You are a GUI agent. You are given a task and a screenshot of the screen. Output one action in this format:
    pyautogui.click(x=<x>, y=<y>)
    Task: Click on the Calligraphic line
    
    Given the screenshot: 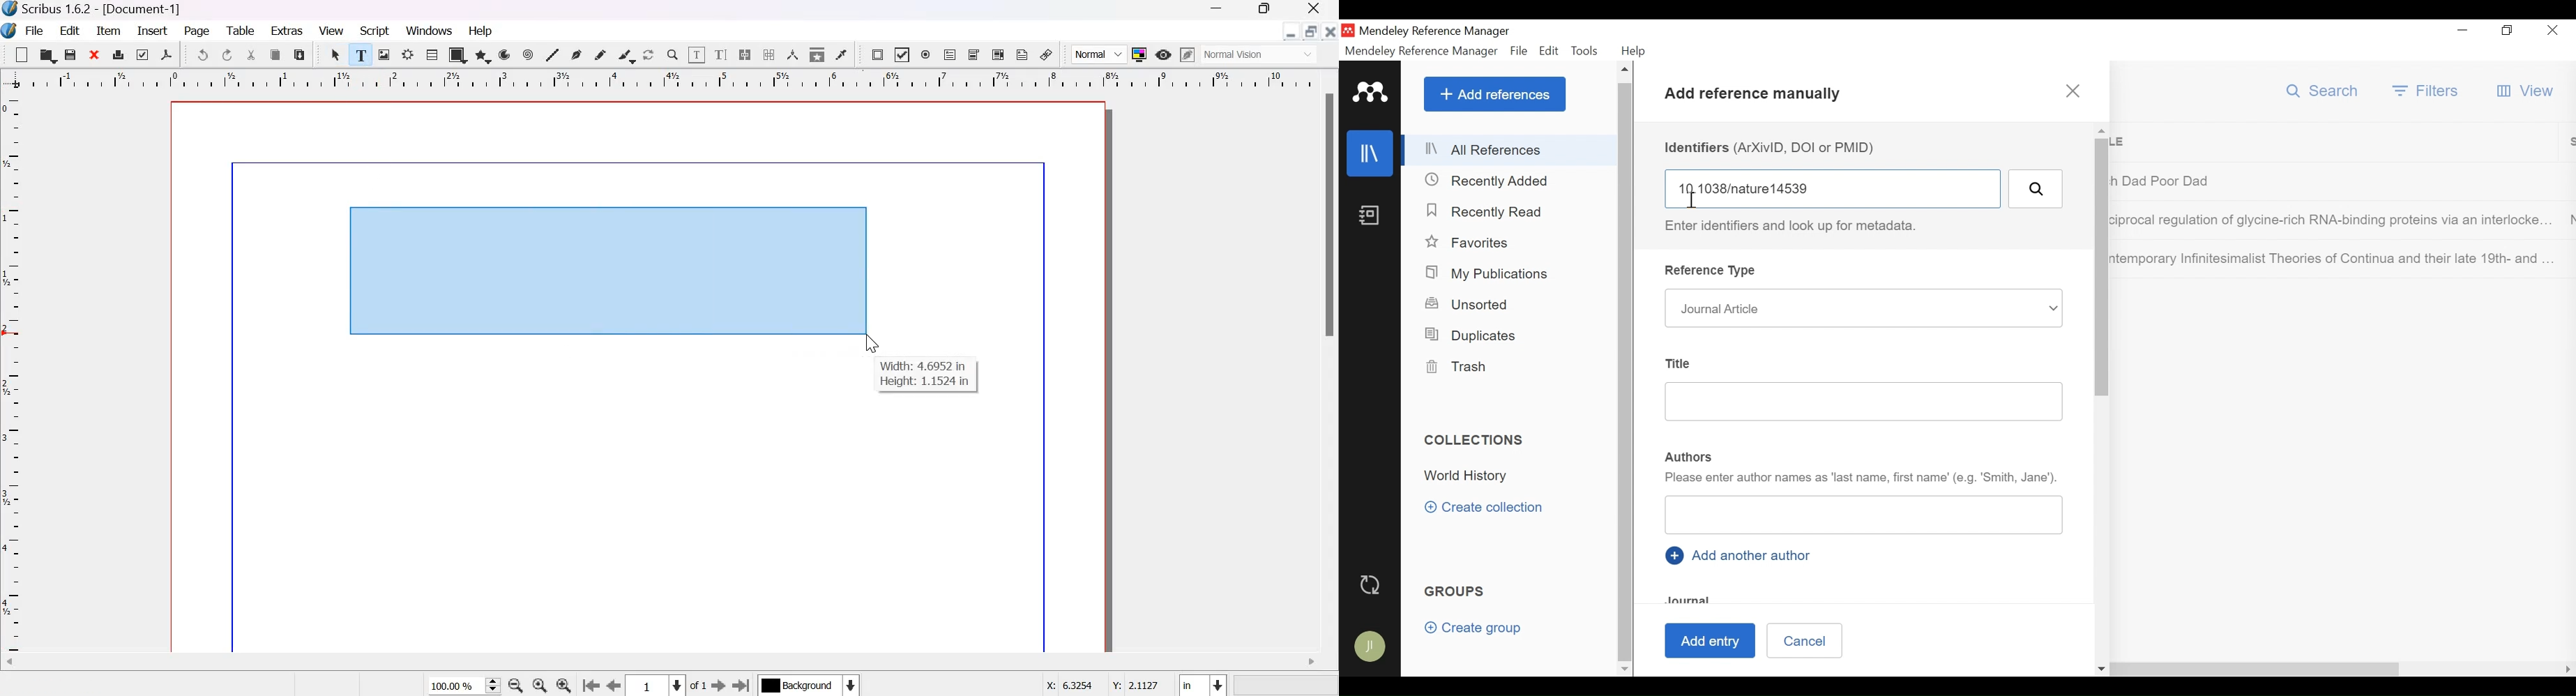 What is the action you would take?
    pyautogui.click(x=626, y=54)
    